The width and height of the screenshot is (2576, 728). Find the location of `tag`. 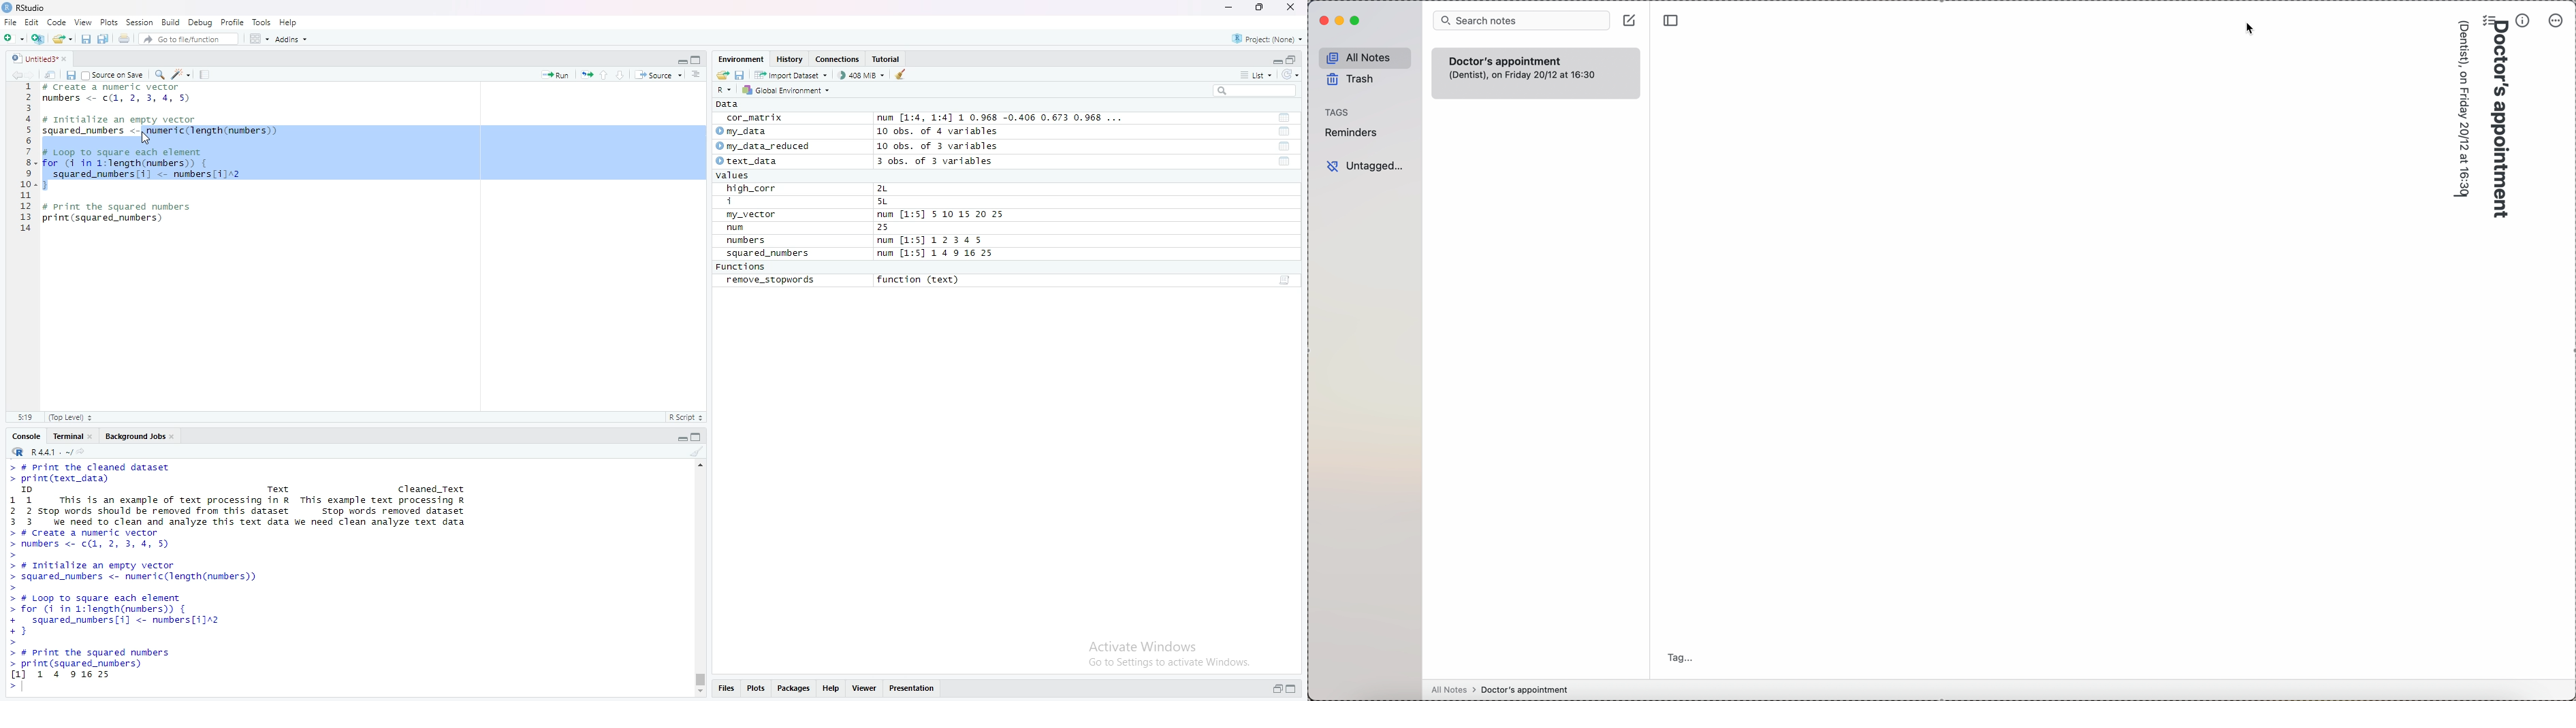

tag is located at coordinates (1679, 657).